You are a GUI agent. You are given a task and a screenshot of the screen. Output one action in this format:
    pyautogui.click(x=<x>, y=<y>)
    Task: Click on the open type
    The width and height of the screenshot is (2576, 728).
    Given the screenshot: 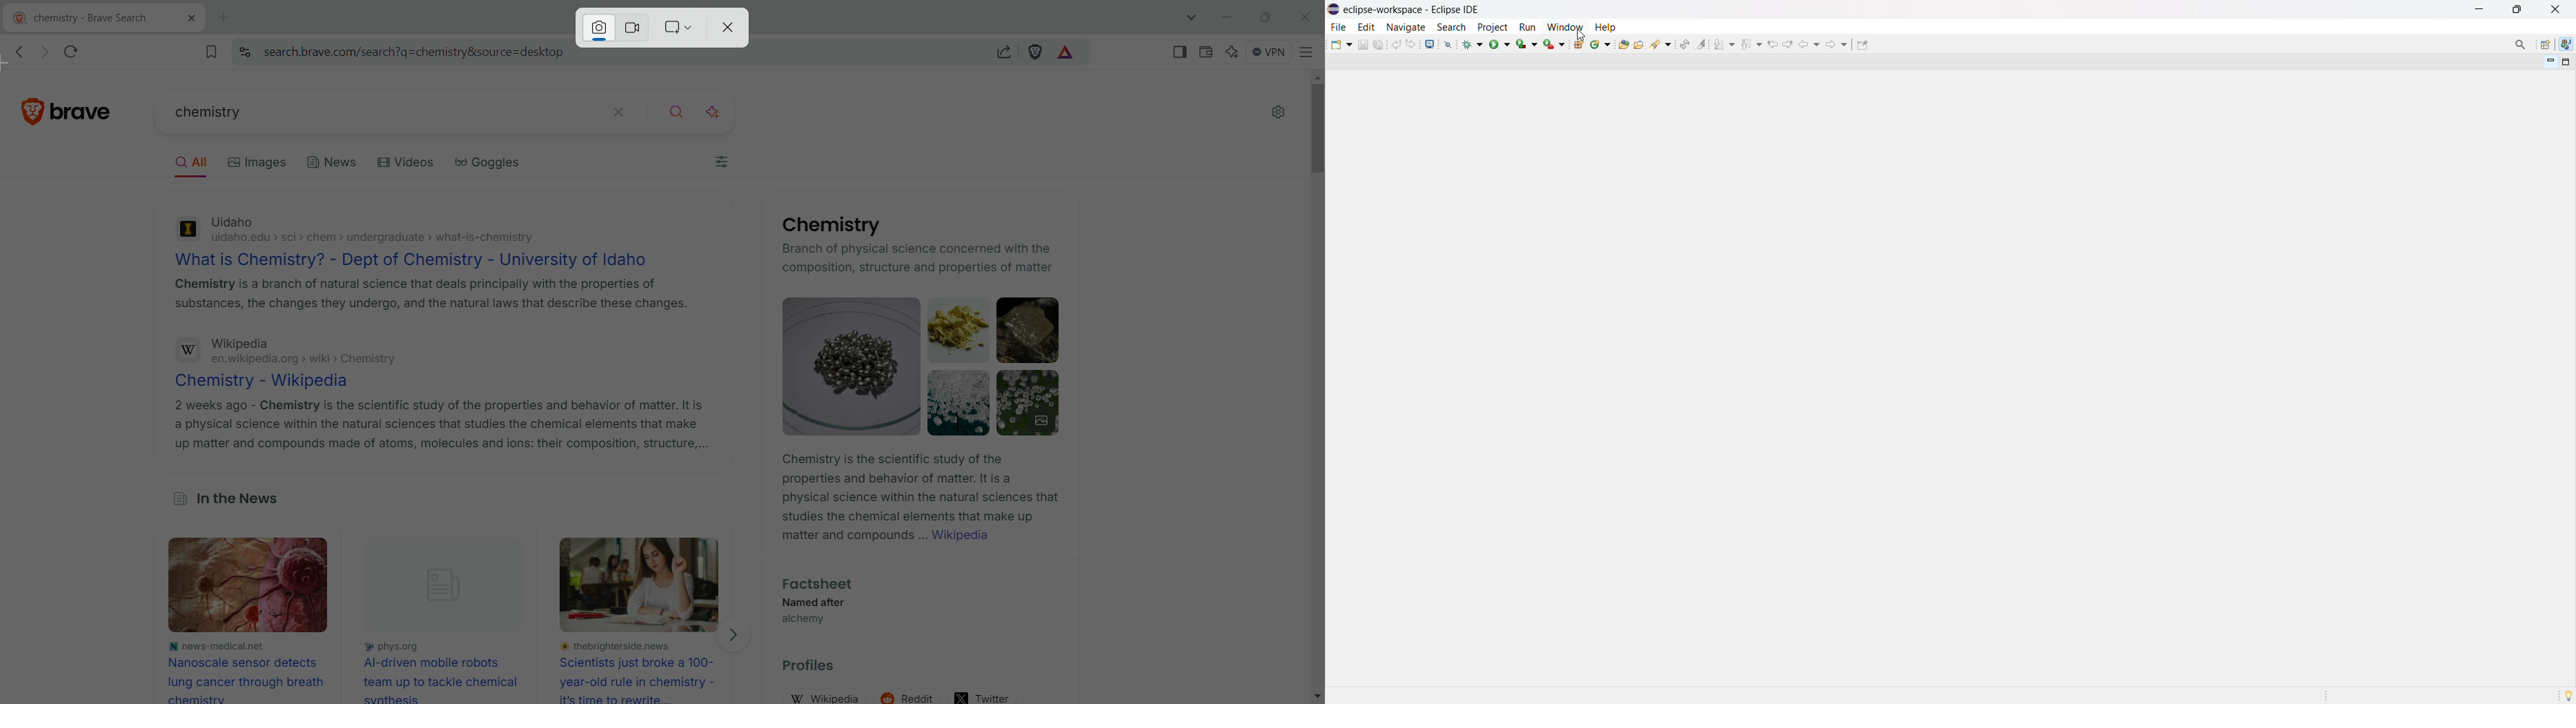 What is the action you would take?
    pyautogui.click(x=1623, y=43)
    